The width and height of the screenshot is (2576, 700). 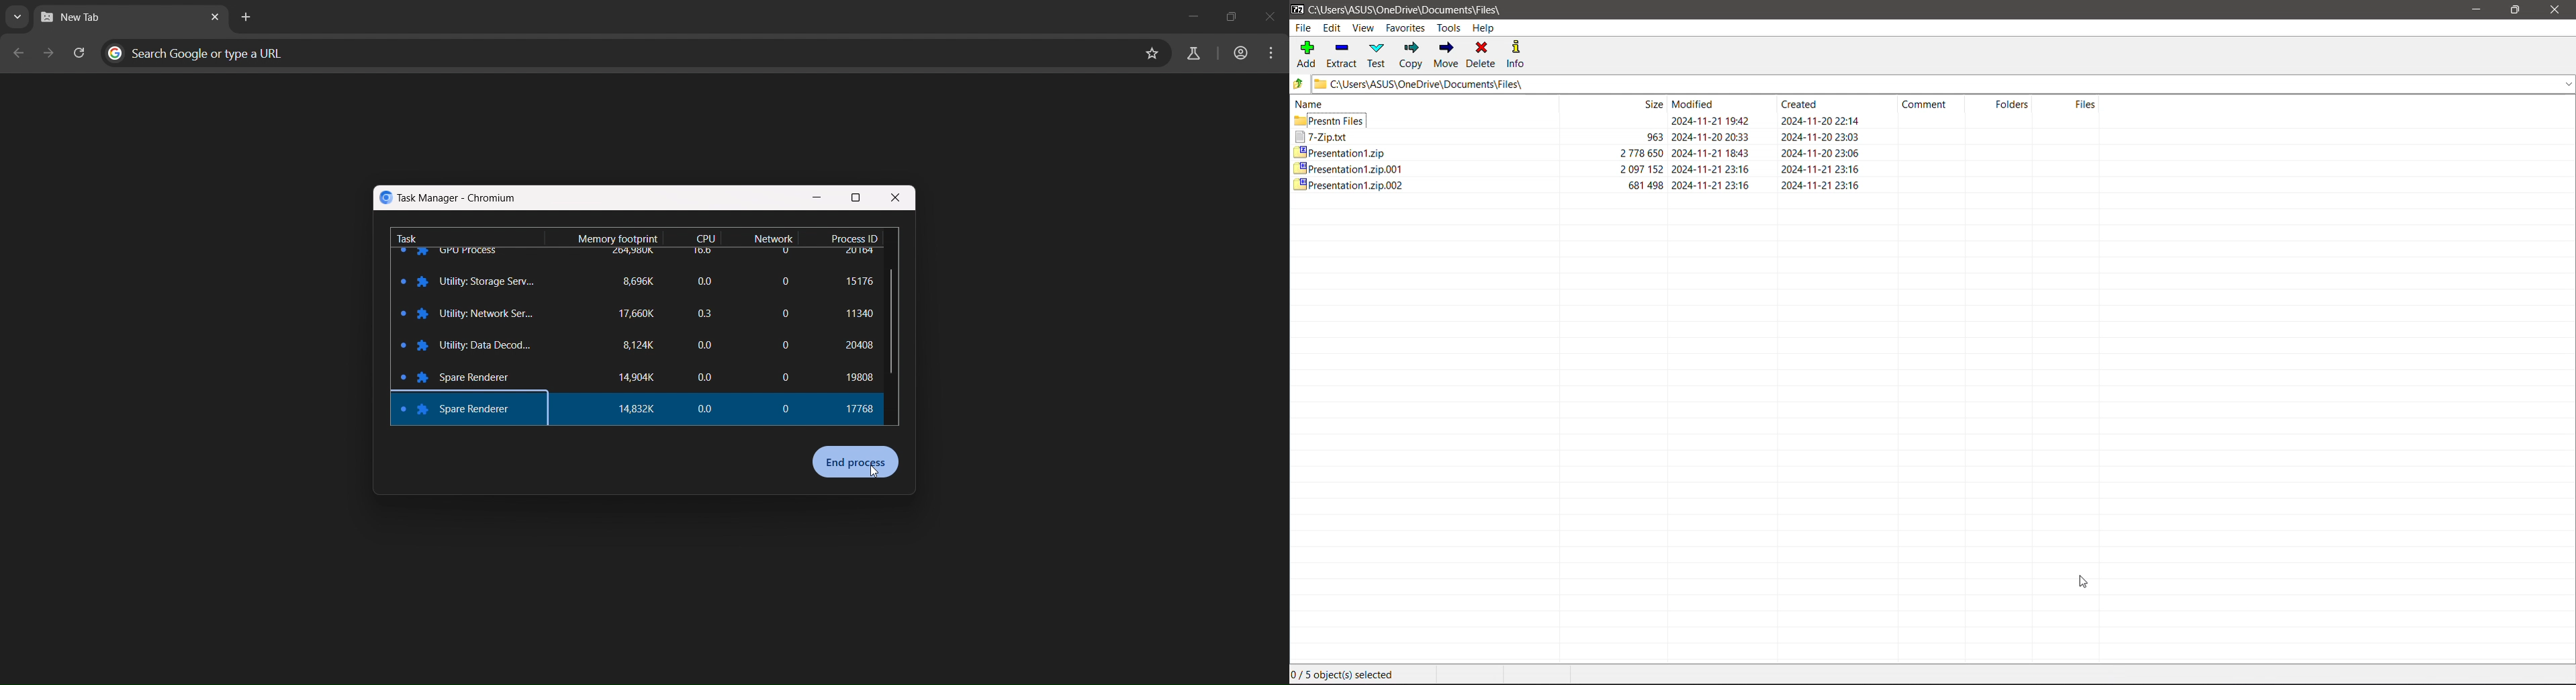 I want to click on Add, so click(x=1305, y=55).